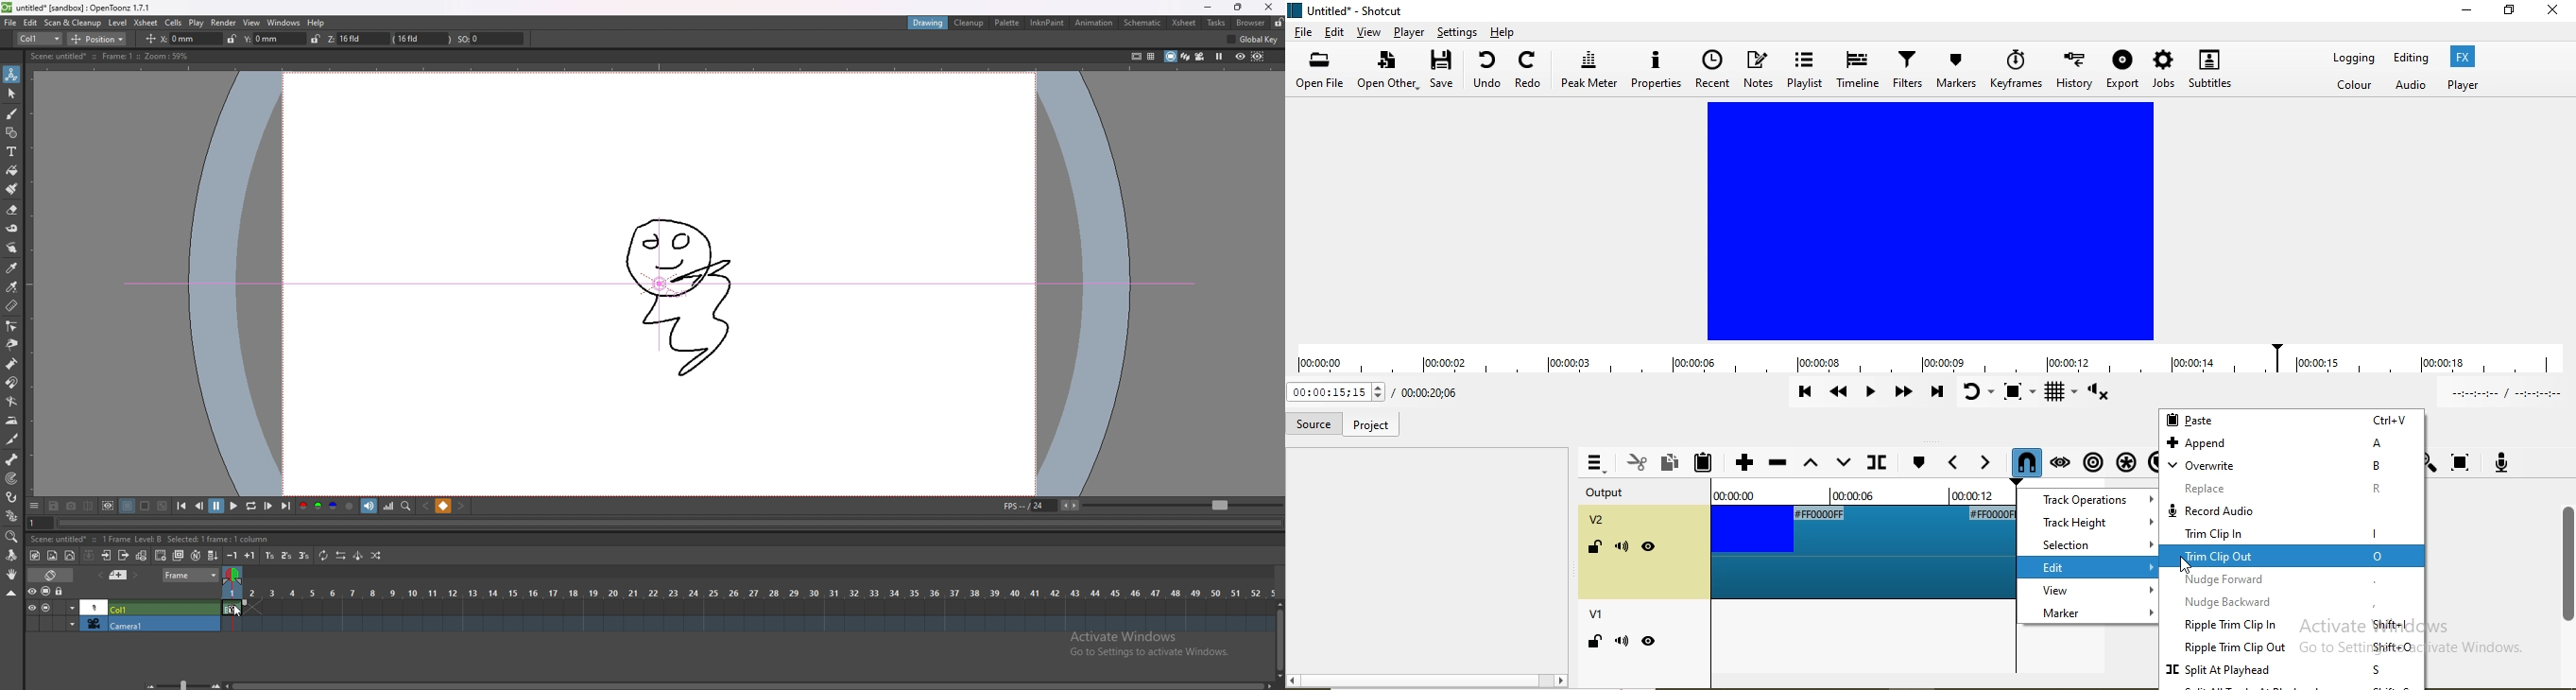 Image resolution: width=2576 pixels, height=700 pixels. What do you see at coordinates (1220, 57) in the screenshot?
I see `freeze` at bounding box center [1220, 57].